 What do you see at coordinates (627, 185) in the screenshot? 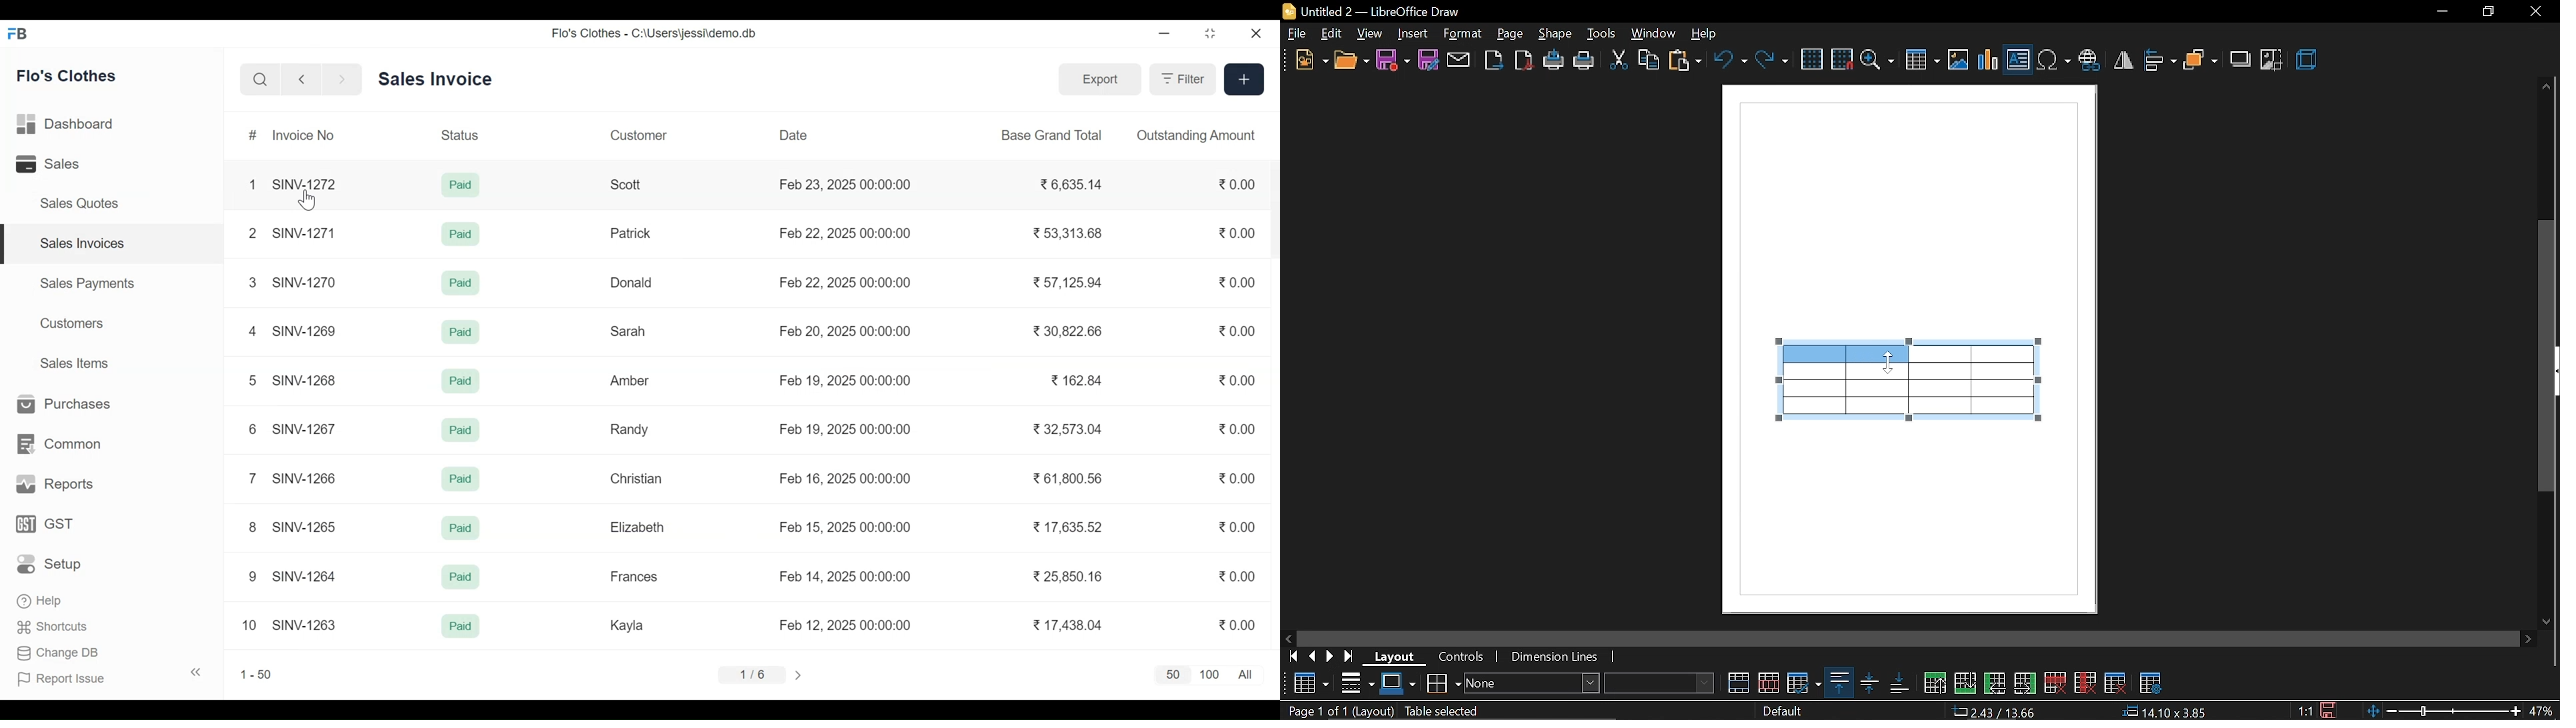
I see `Scott` at bounding box center [627, 185].